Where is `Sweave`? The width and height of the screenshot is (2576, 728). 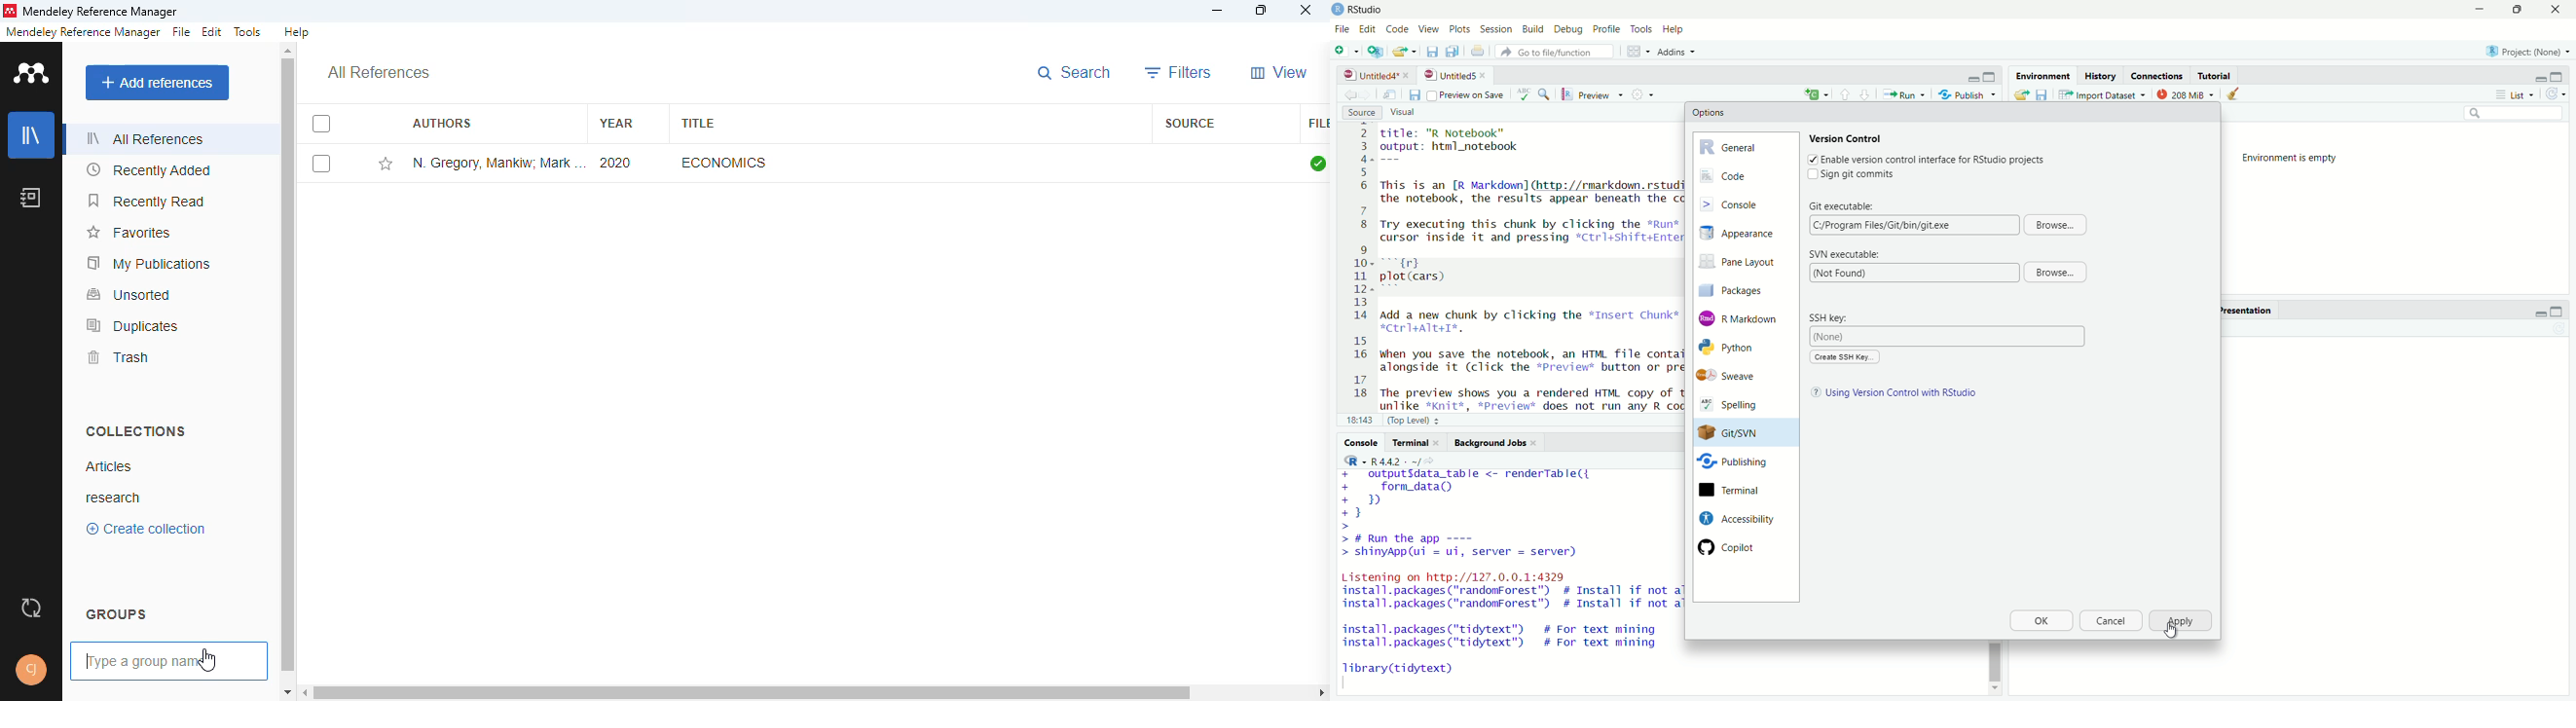
Sweave is located at coordinates (1734, 376).